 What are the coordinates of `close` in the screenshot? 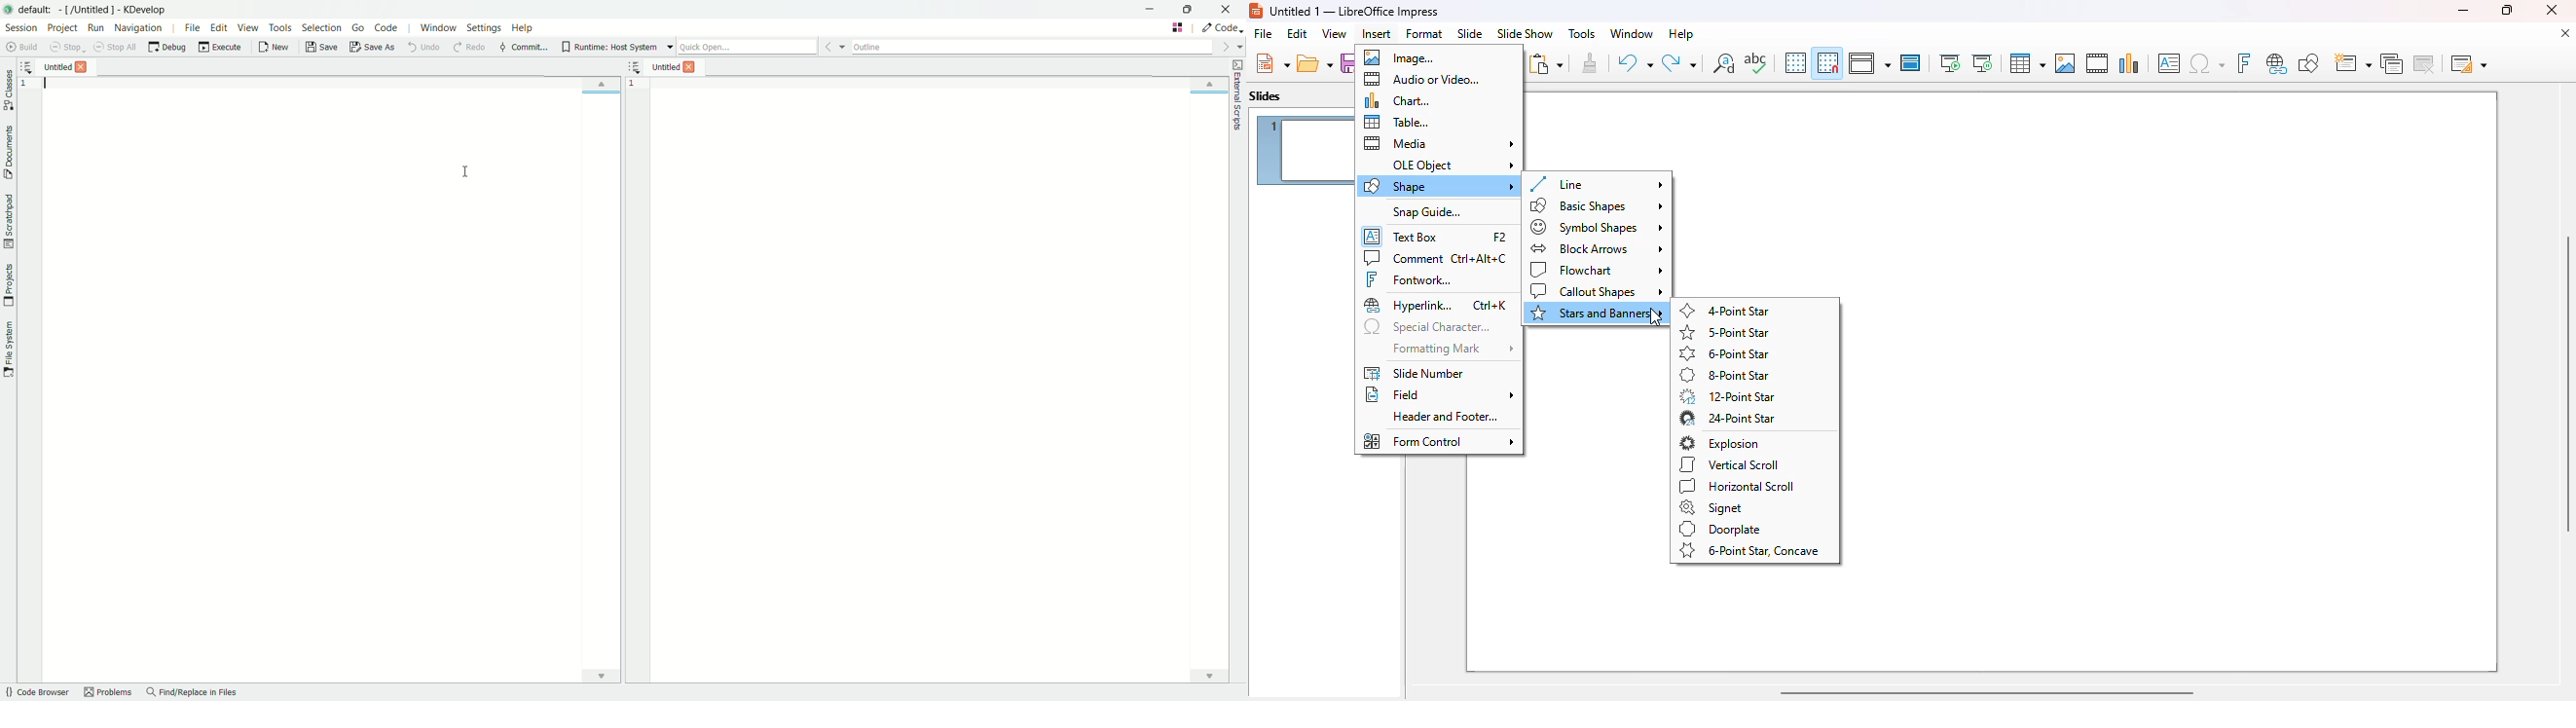 It's located at (2552, 10).